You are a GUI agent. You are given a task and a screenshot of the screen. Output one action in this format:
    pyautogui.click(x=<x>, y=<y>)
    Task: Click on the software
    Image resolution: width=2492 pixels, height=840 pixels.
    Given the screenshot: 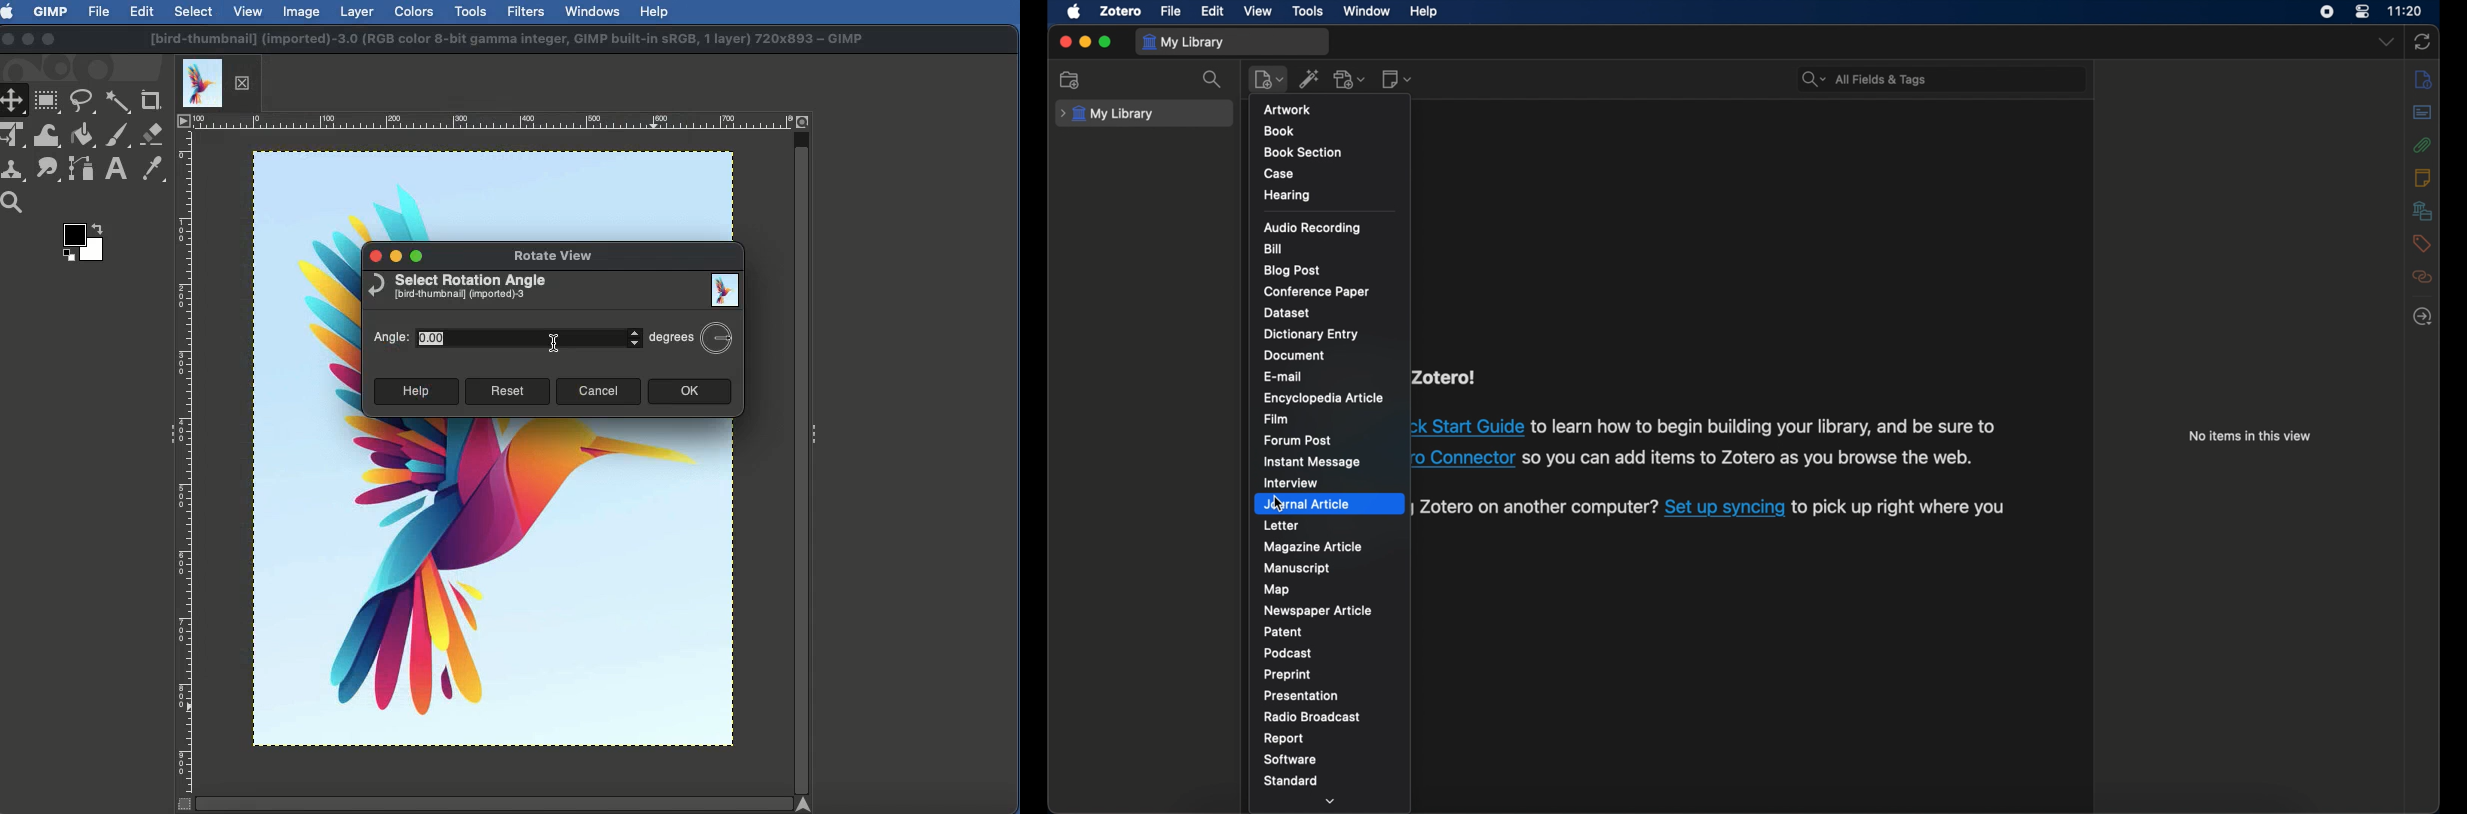 What is the action you would take?
    pyautogui.click(x=1290, y=758)
    